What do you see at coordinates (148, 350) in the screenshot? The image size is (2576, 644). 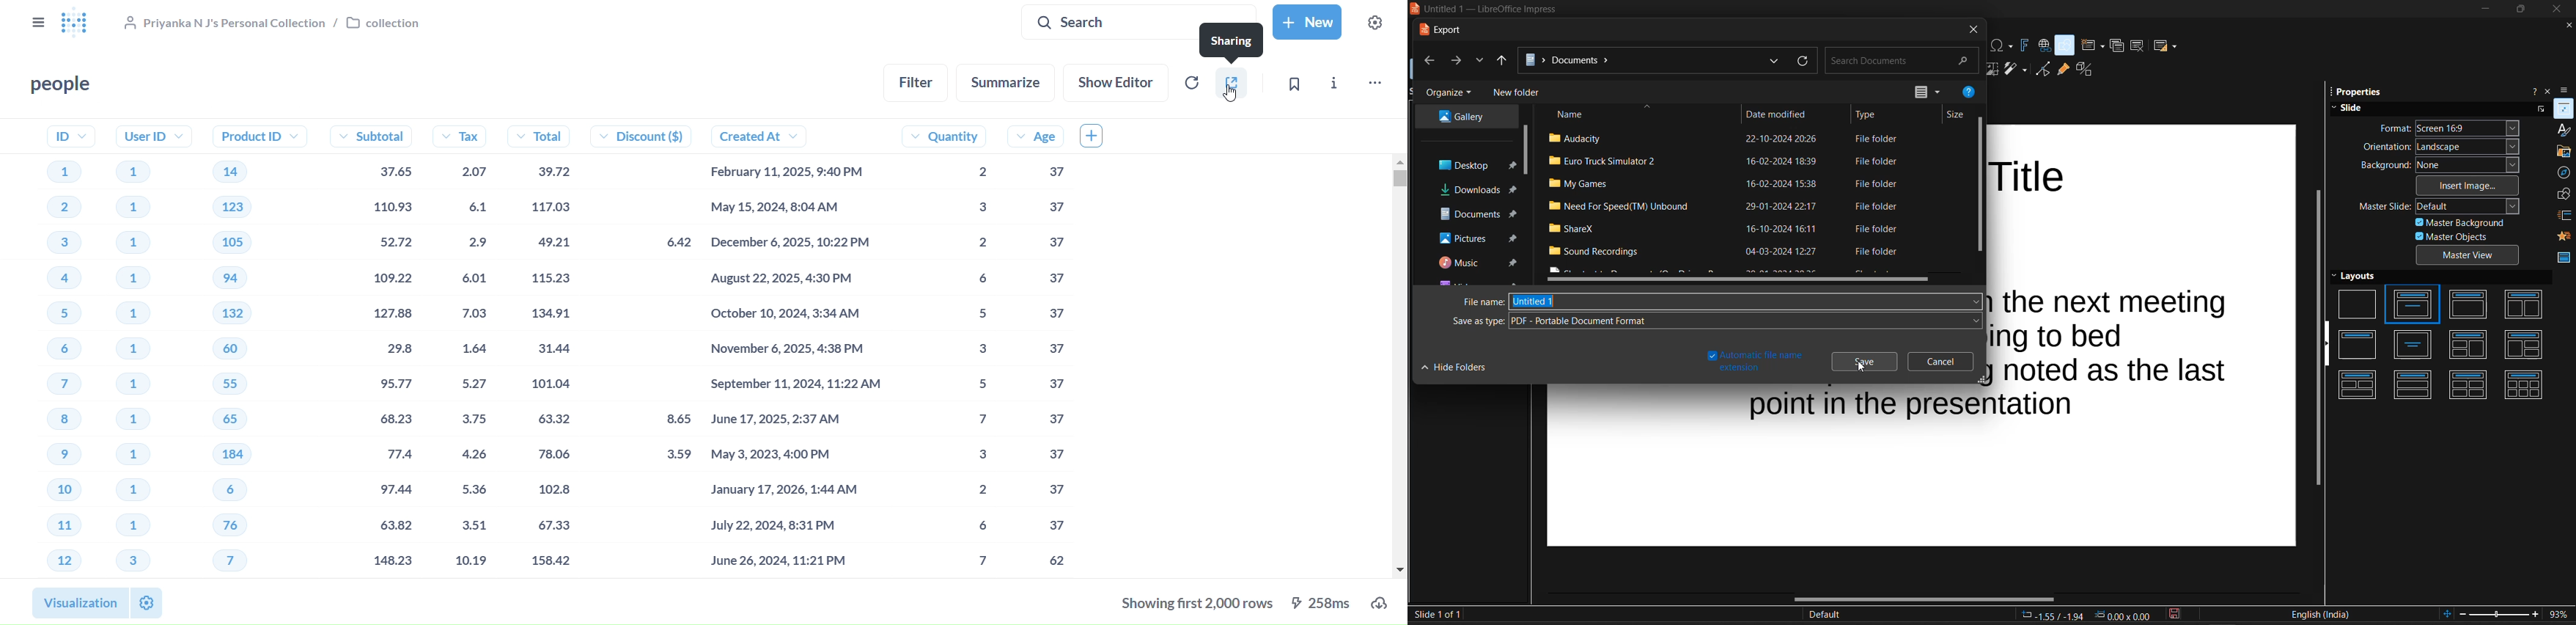 I see `User Id's` at bounding box center [148, 350].